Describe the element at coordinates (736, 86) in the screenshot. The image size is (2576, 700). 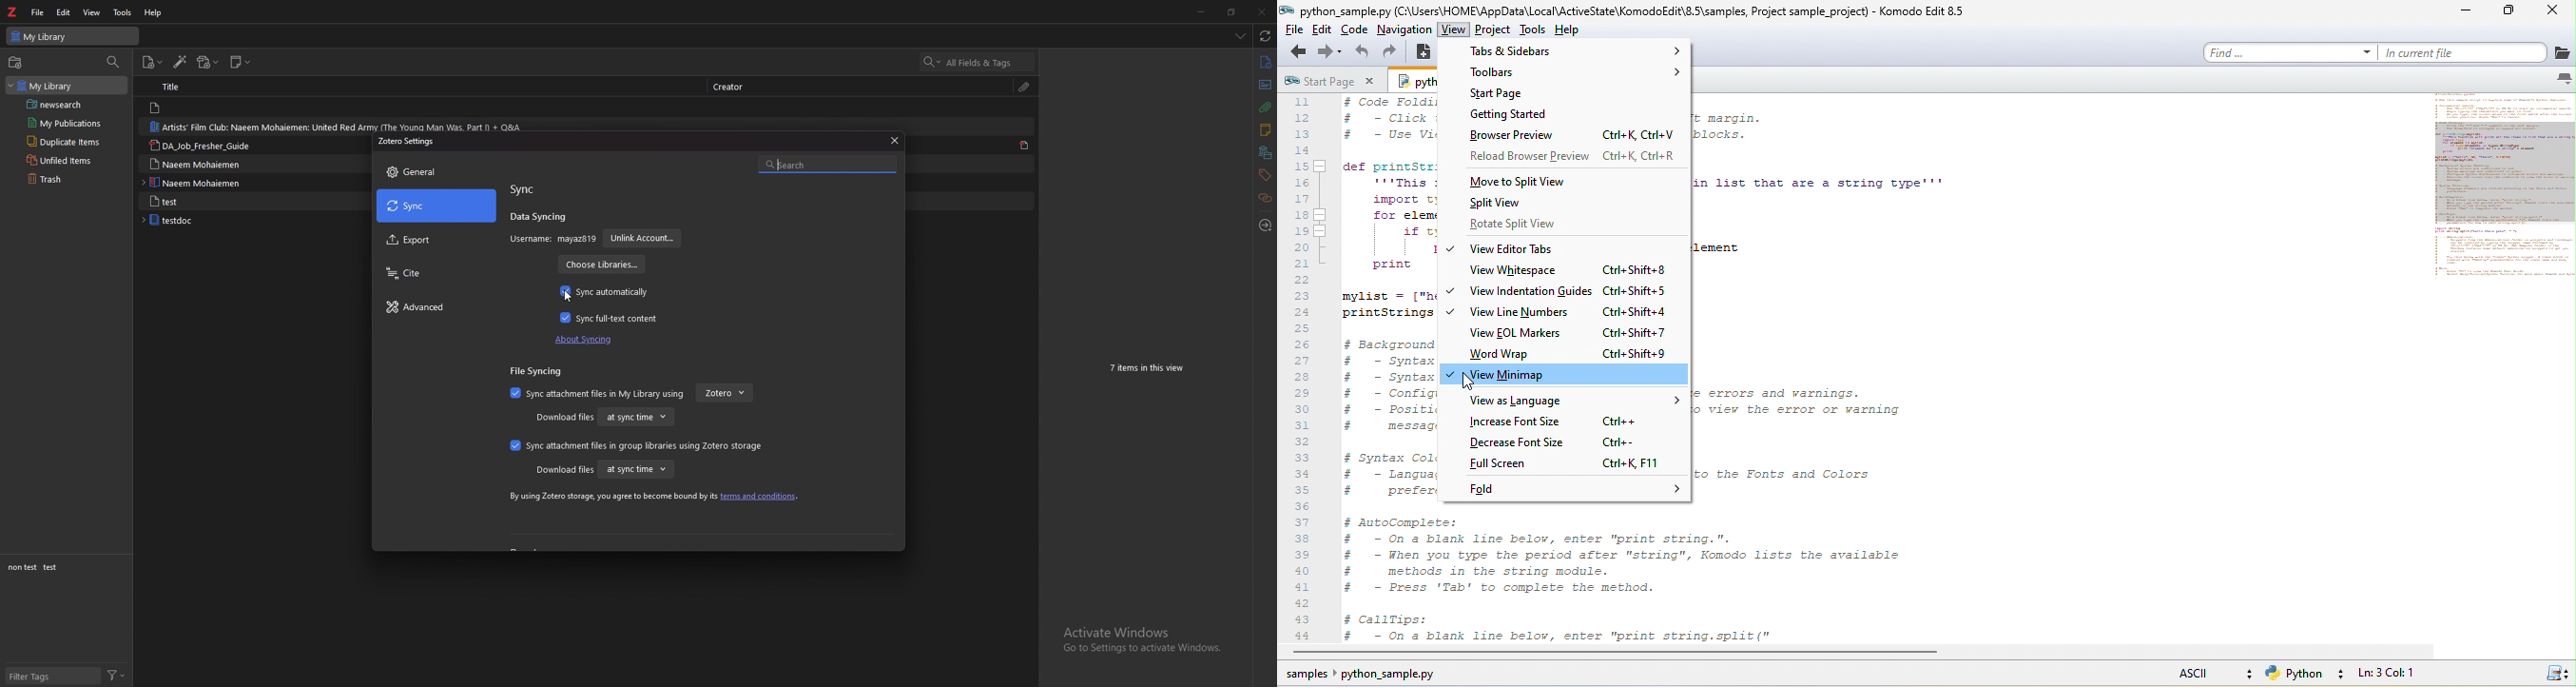
I see `creator` at that location.